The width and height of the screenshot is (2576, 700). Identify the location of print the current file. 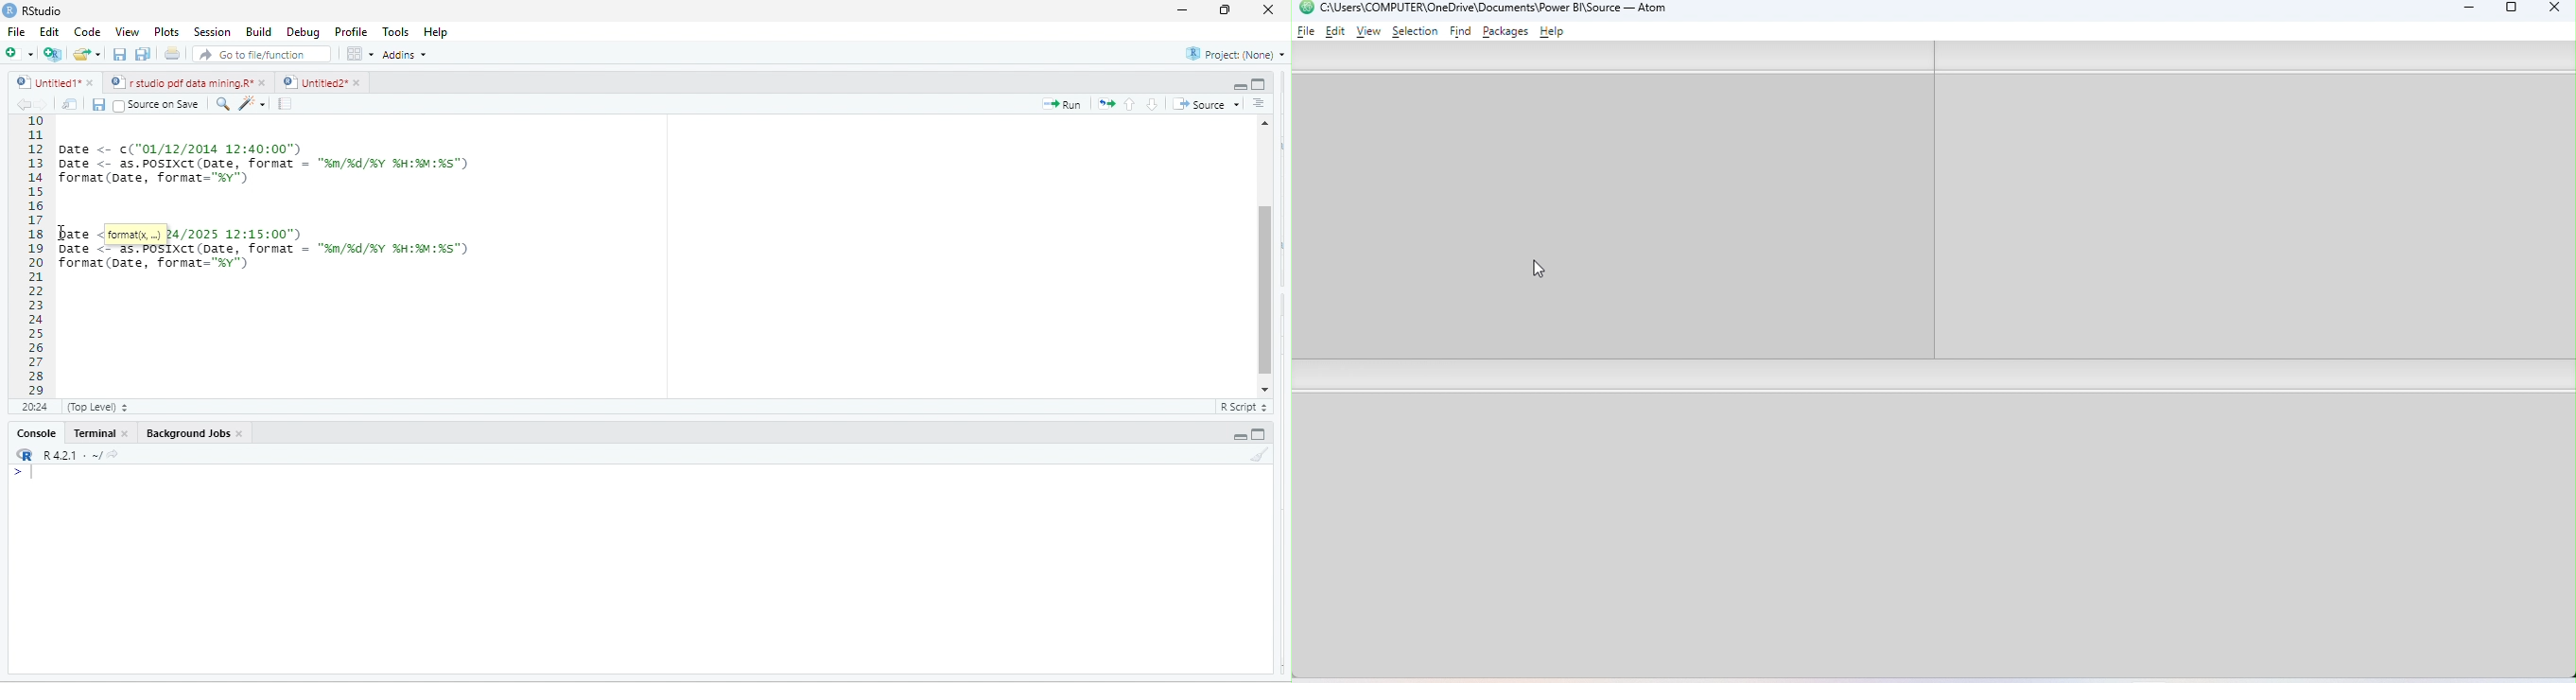
(171, 56).